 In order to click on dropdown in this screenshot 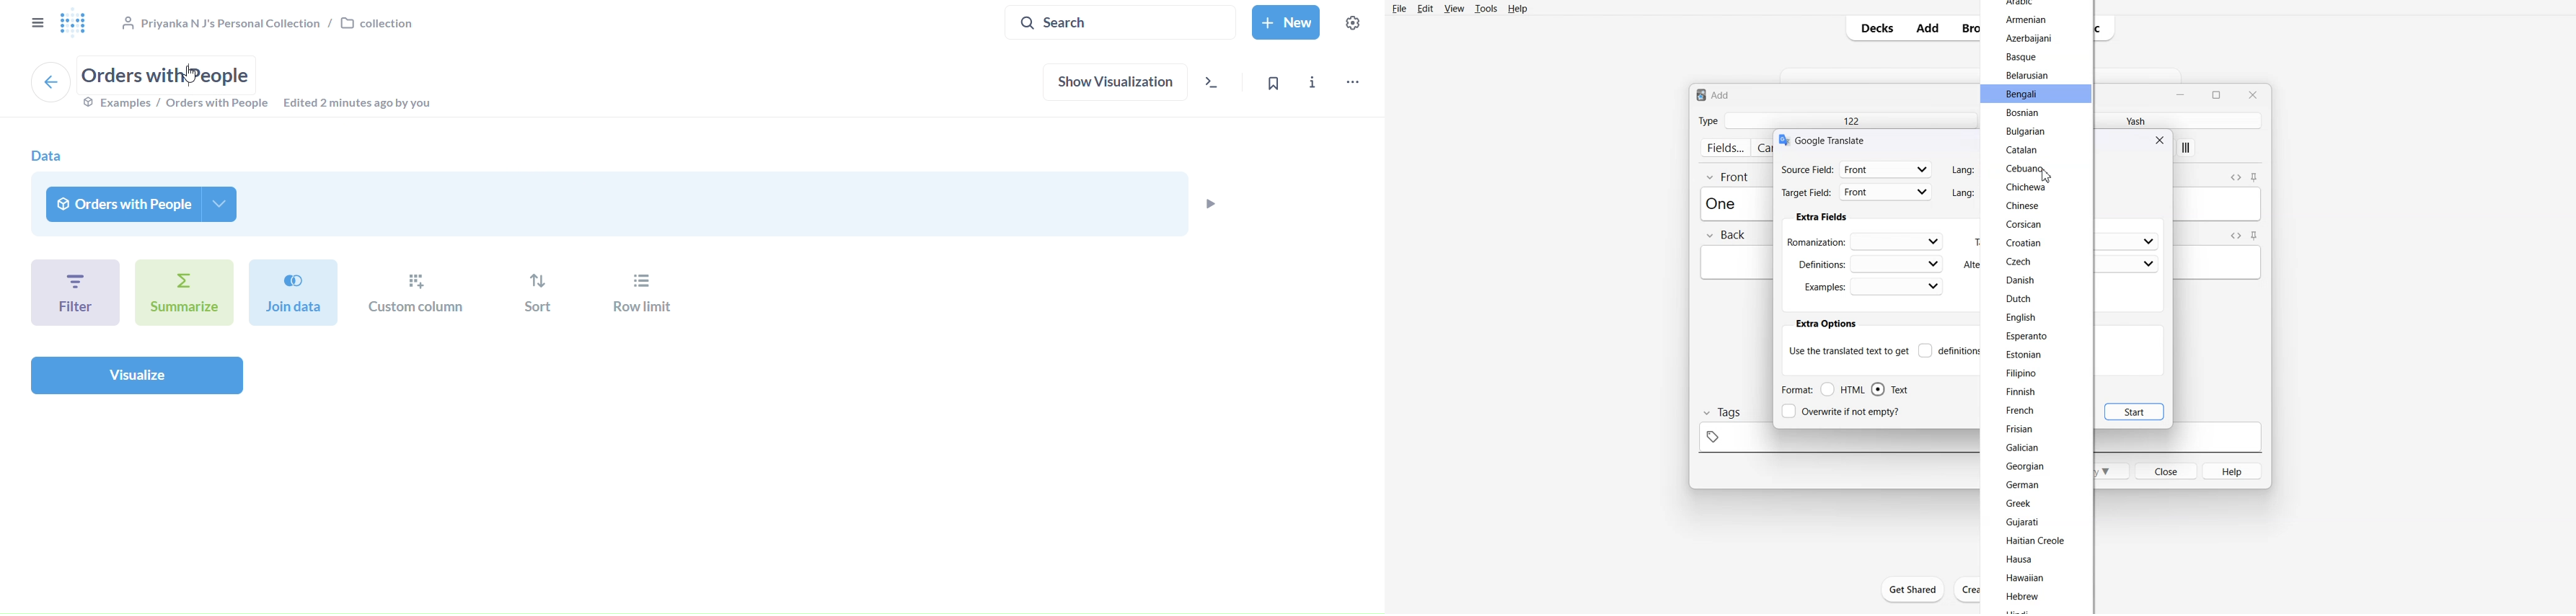, I will do `click(2148, 242)`.